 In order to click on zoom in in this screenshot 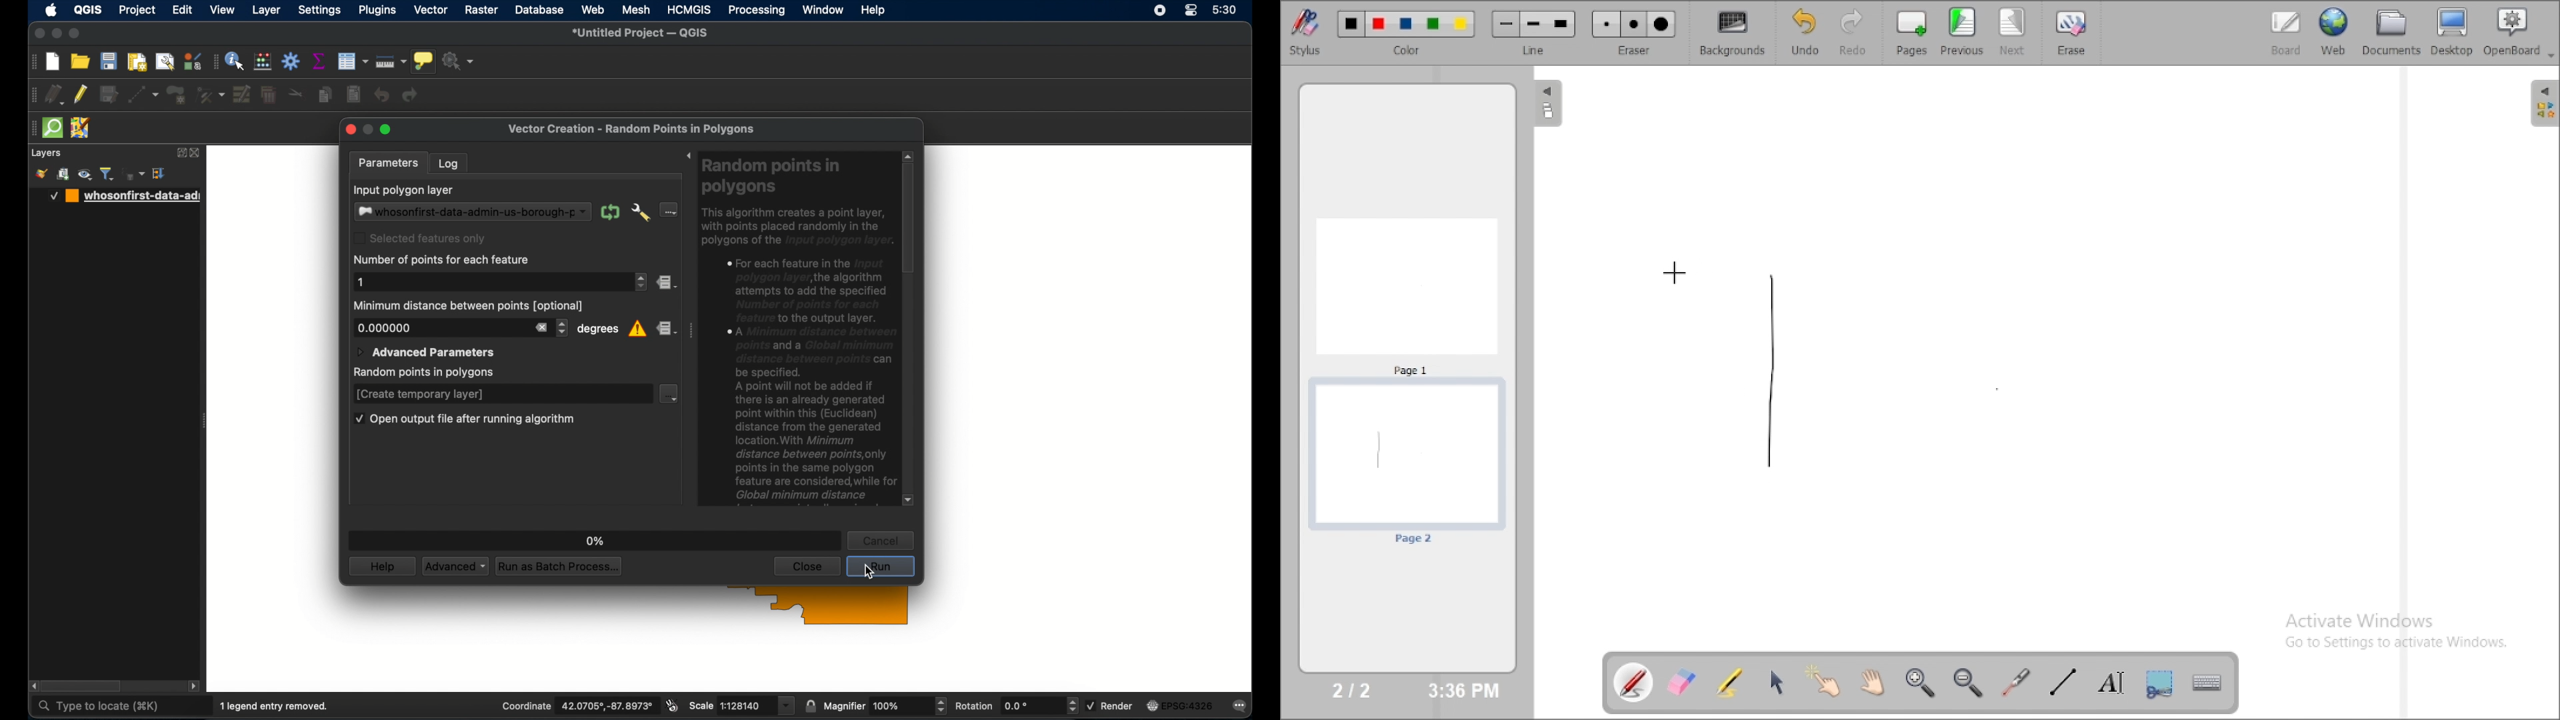, I will do `click(1919, 683)`.